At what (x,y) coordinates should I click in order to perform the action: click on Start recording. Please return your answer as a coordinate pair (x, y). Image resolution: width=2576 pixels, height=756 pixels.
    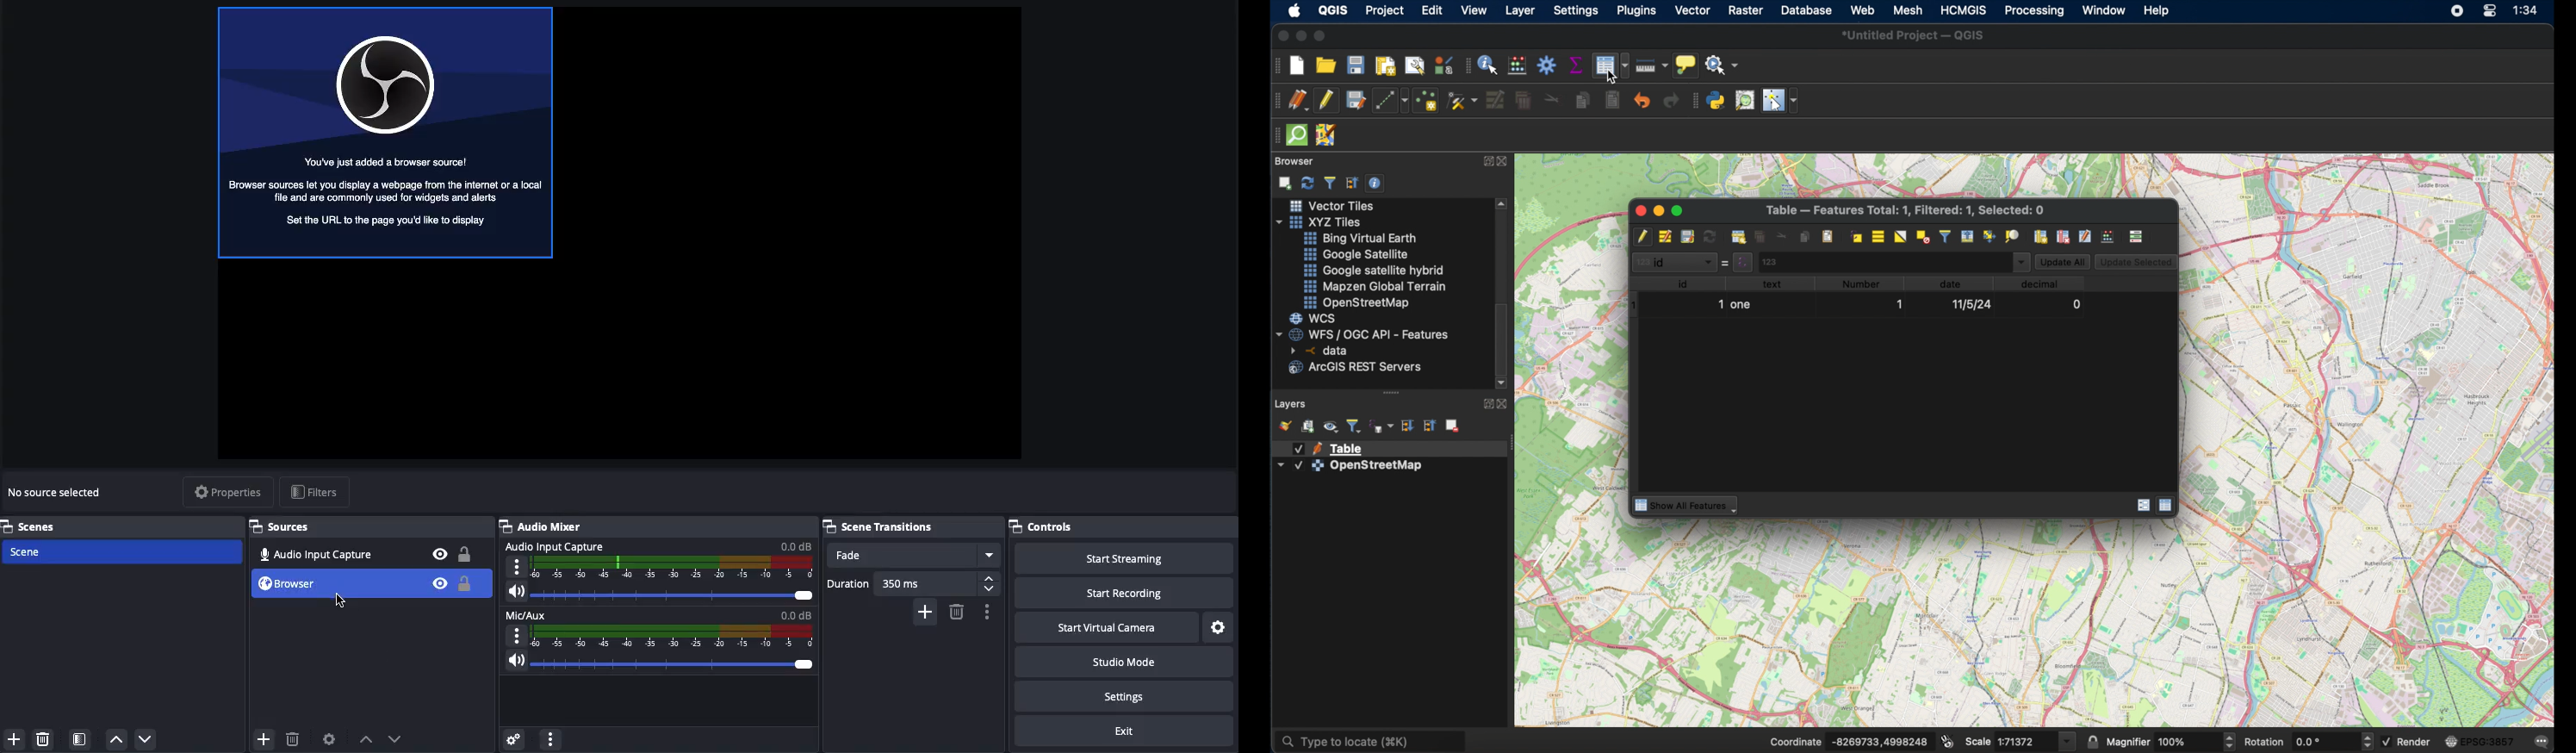
    Looking at the image, I should click on (1118, 592).